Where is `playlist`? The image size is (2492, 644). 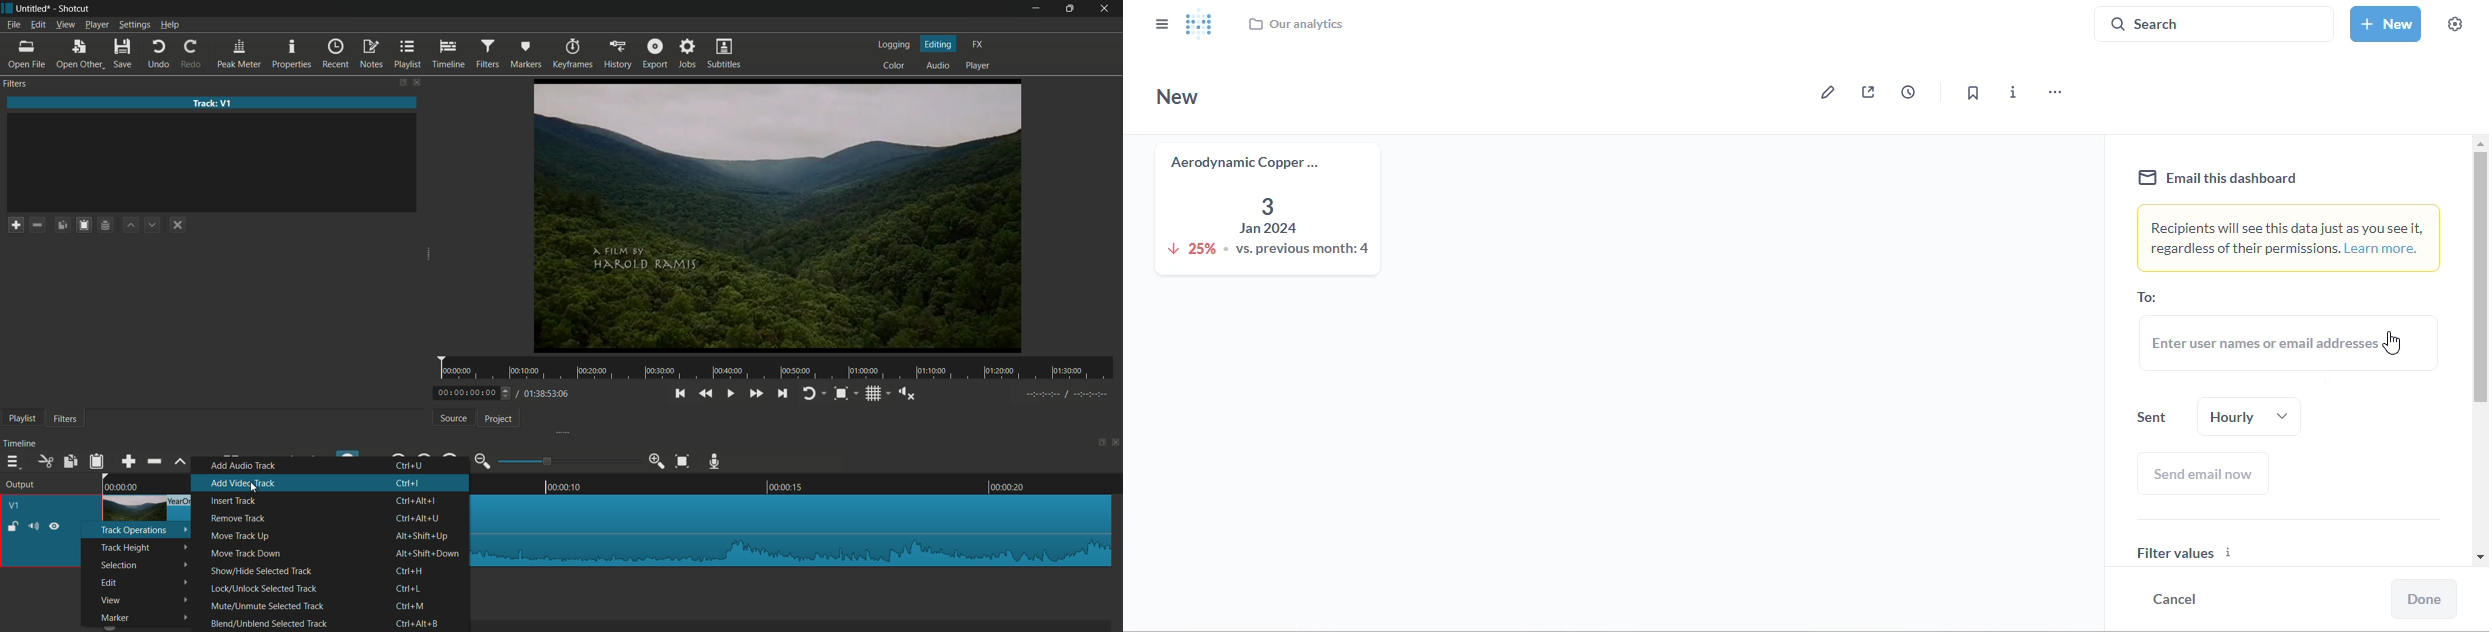
playlist is located at coordinates (410, 54).